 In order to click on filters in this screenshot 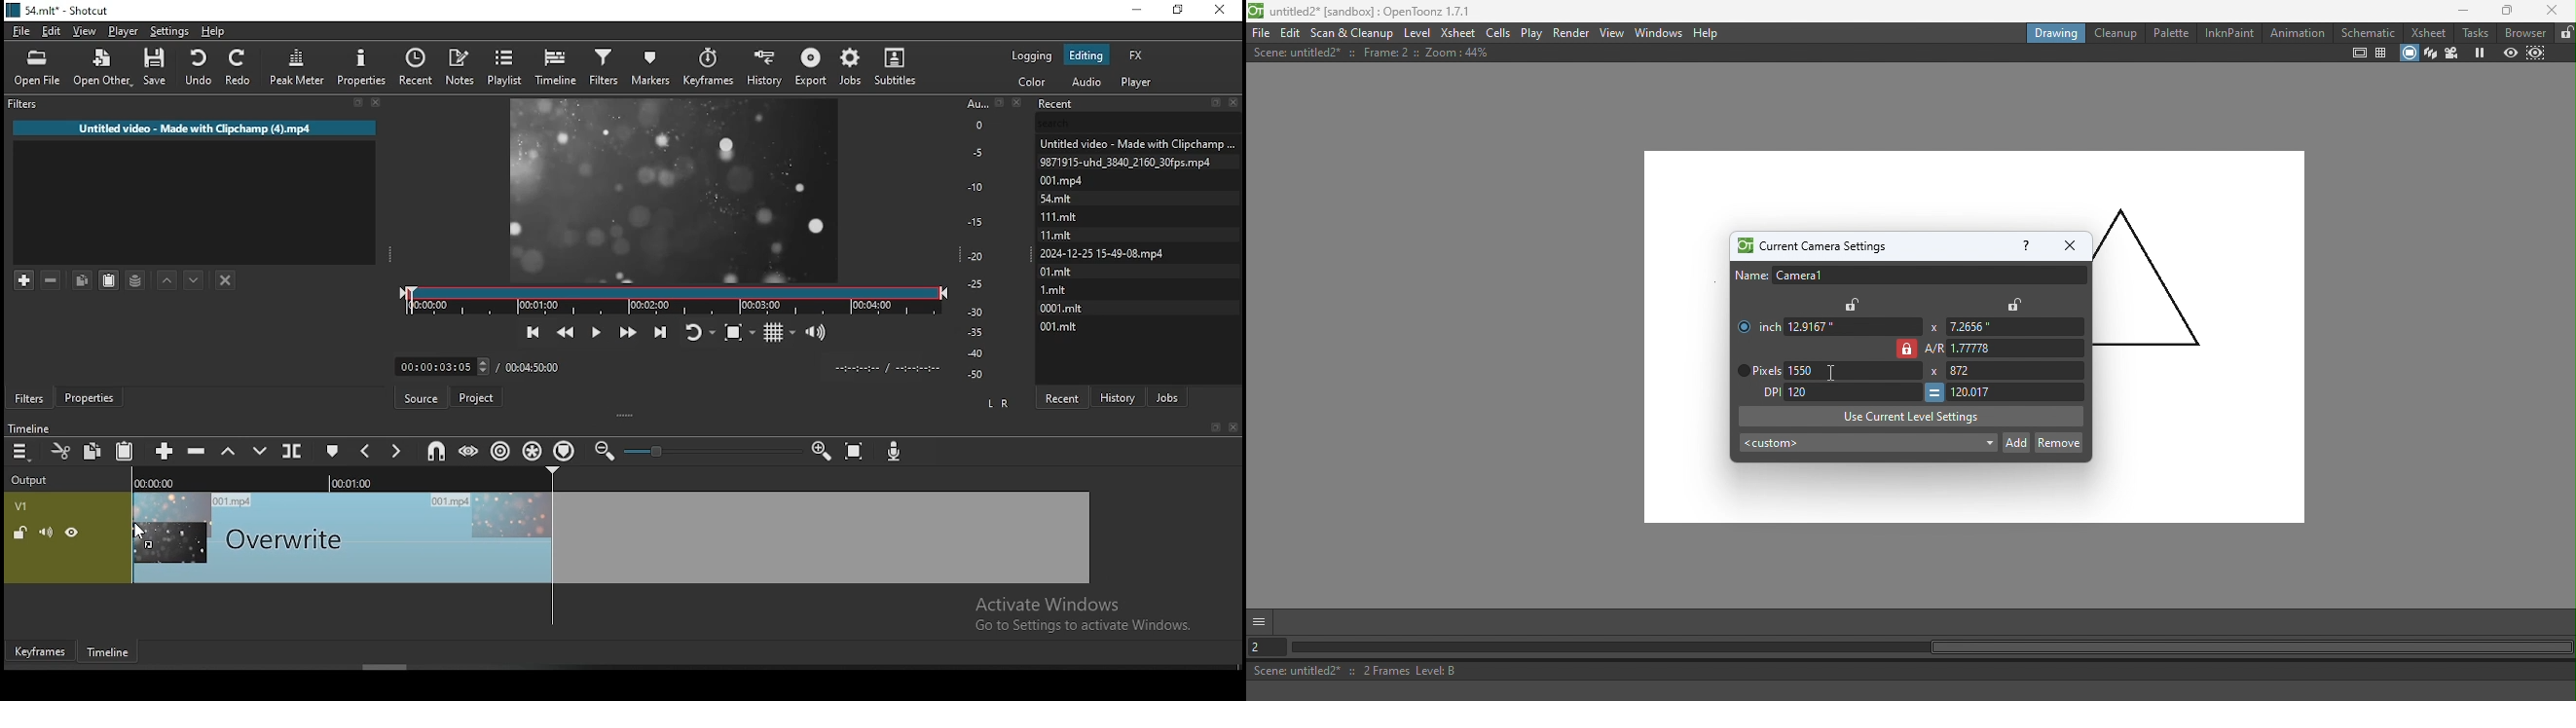, I will do `click(27, 398)`.